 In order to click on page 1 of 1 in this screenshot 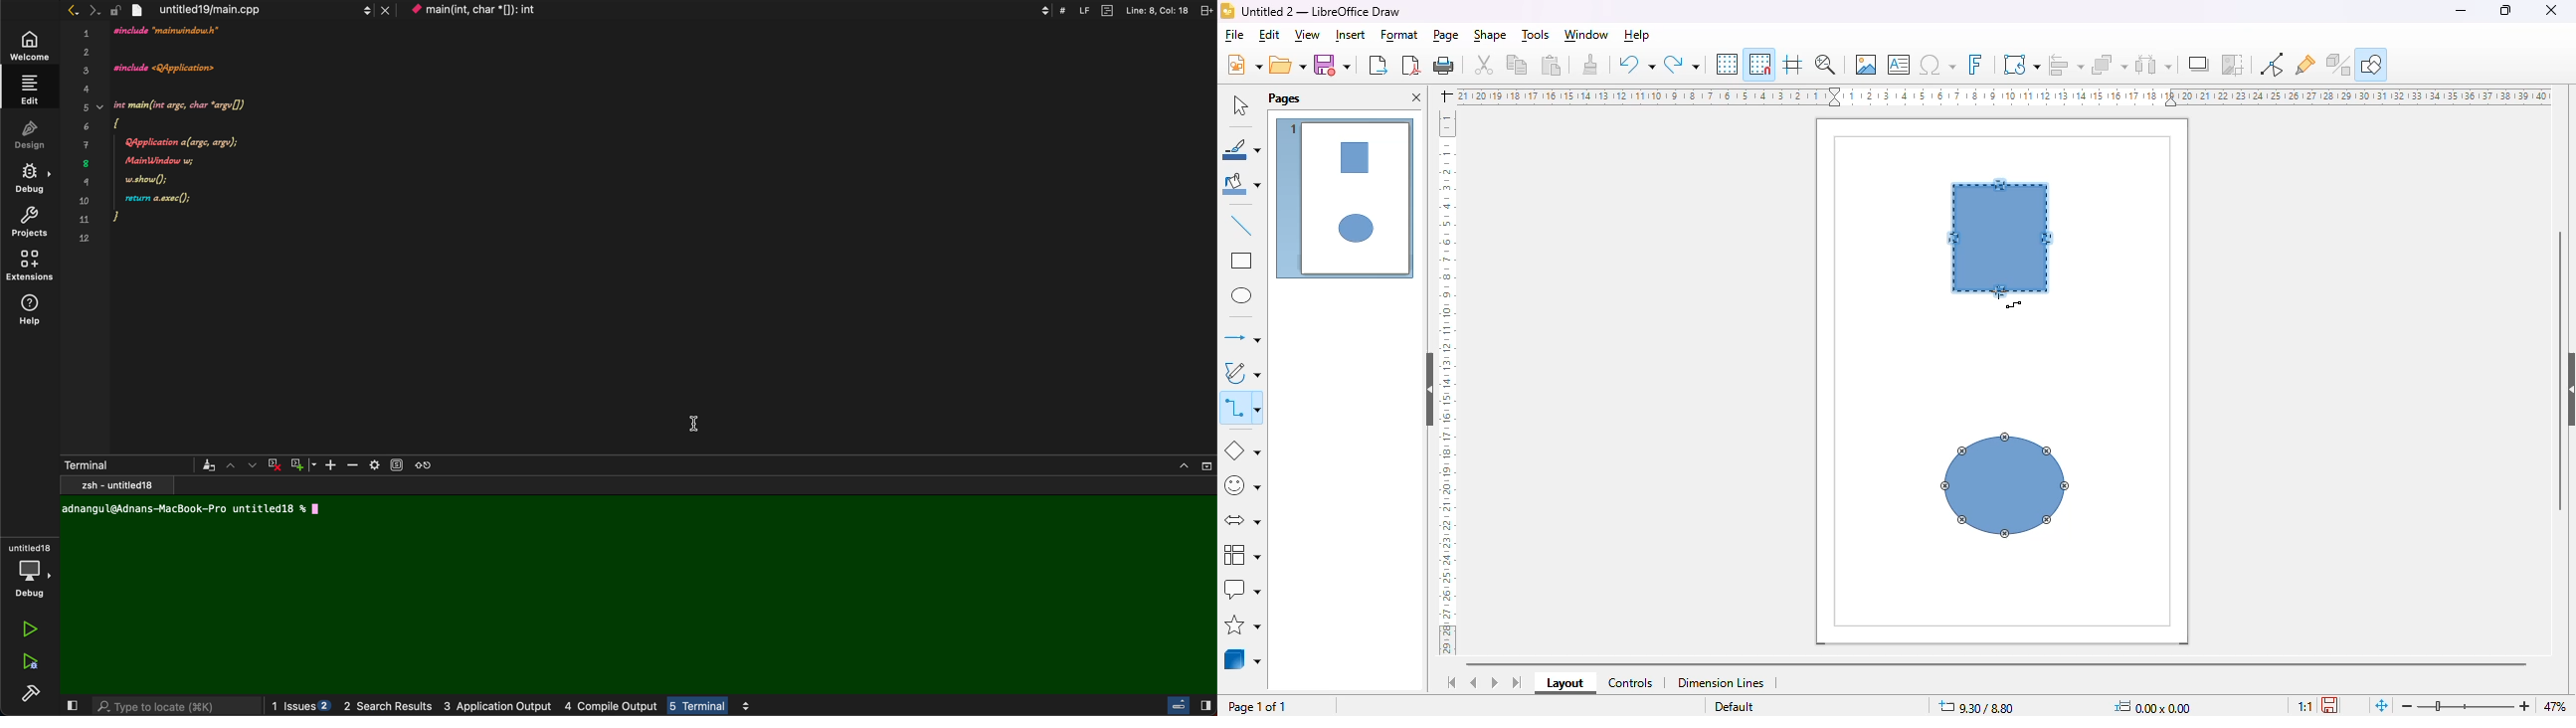, I will do `click(1258, 707)`.